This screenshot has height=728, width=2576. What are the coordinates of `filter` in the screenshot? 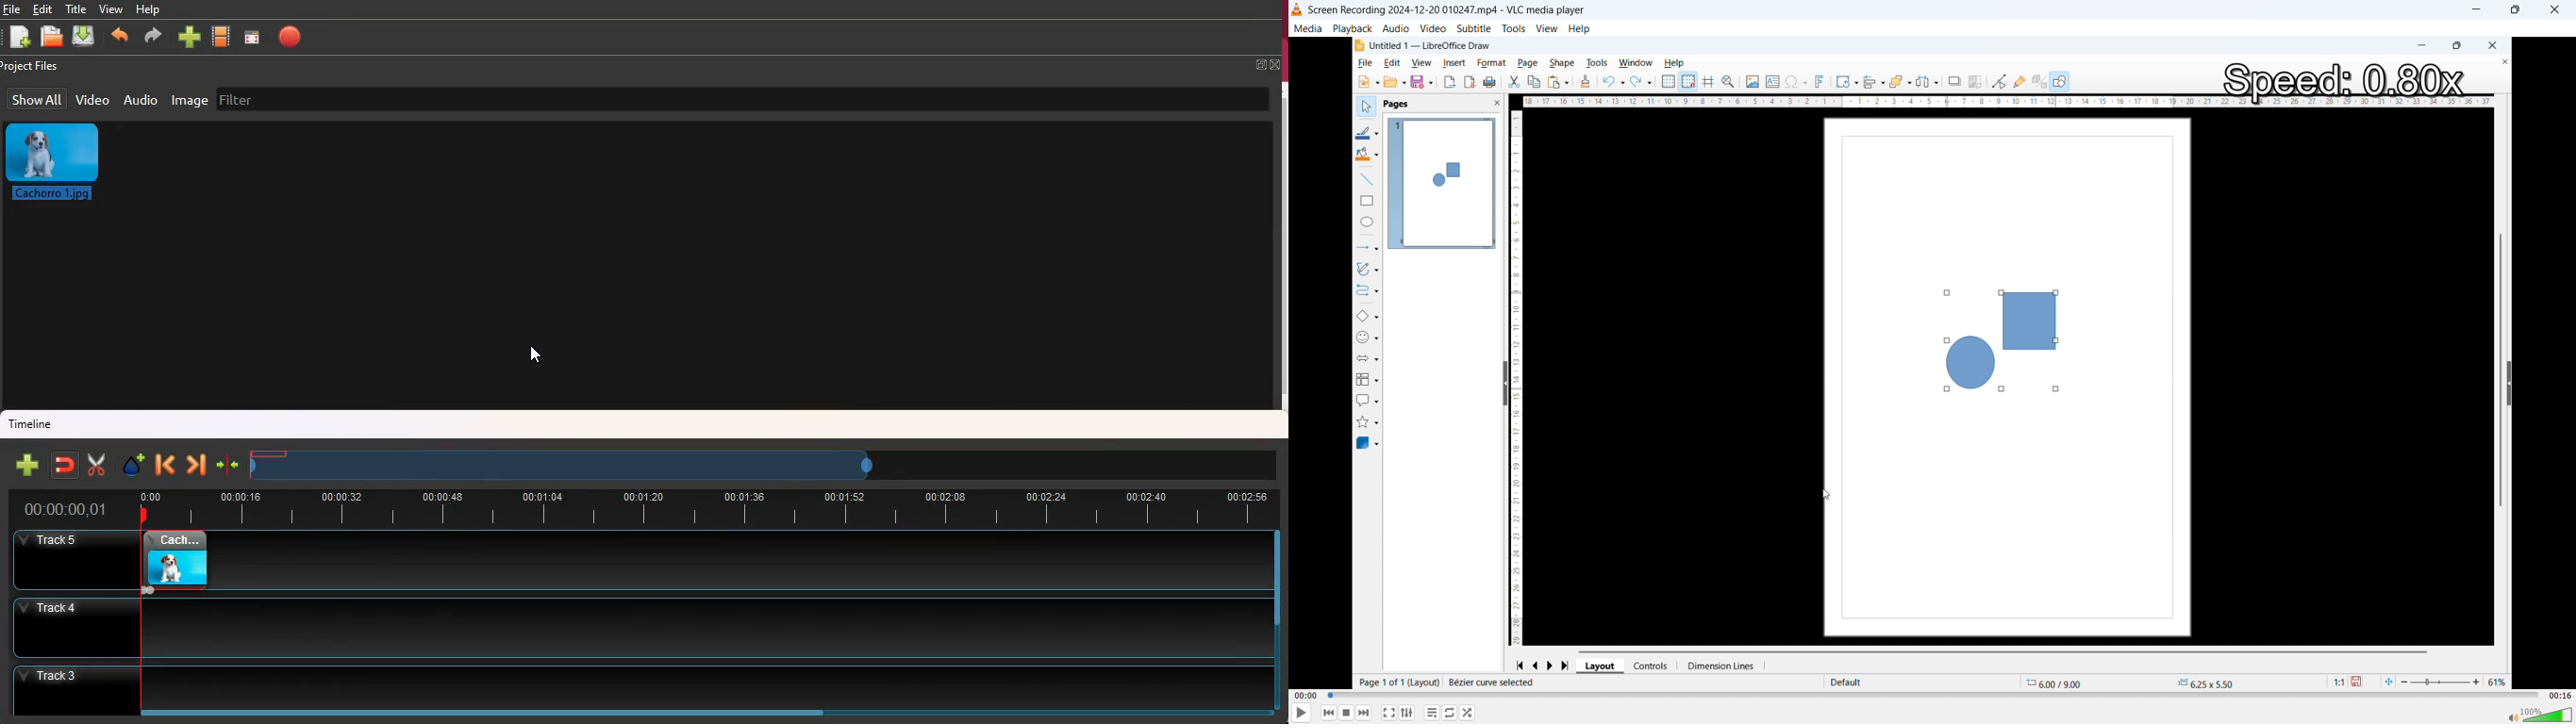 It's located at (245, 99).